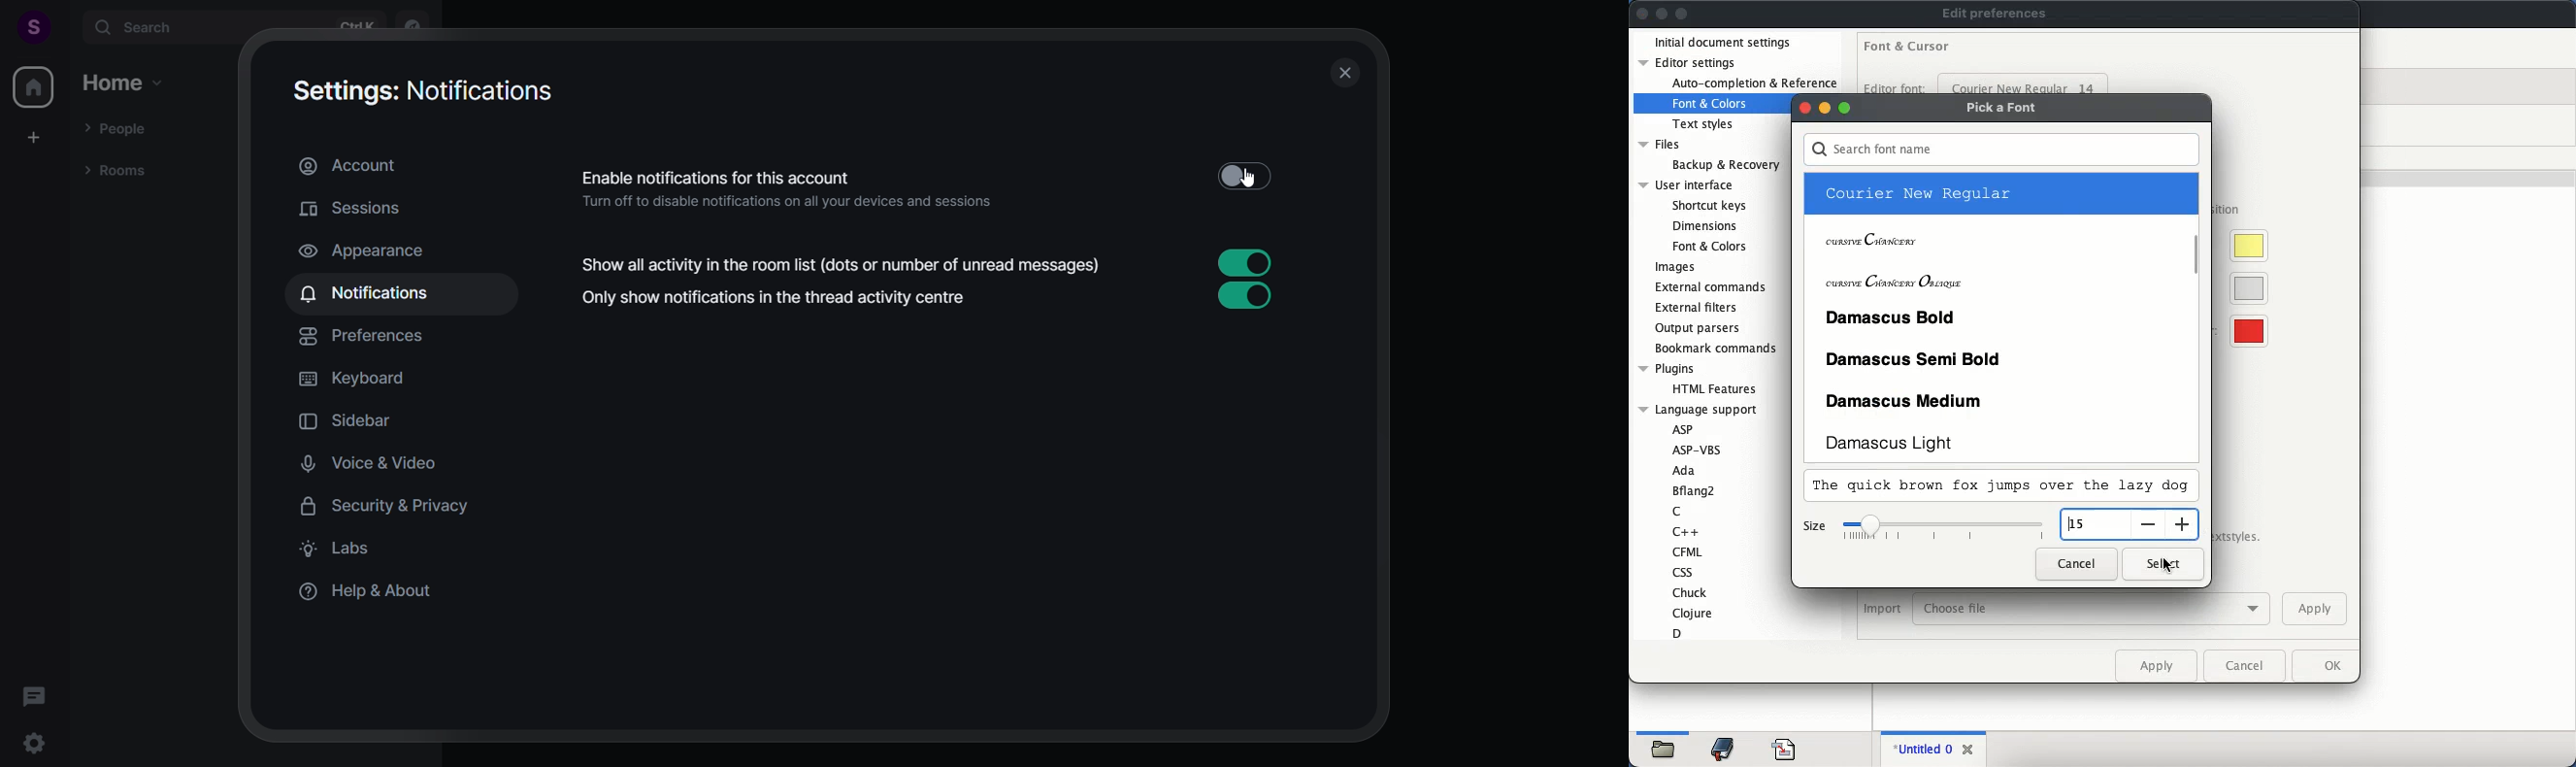 The width and height of the screenshot is (2576, 784). Describe the element at coordinates (2077, 563) in the screenshot. I see `cancel` at that location.